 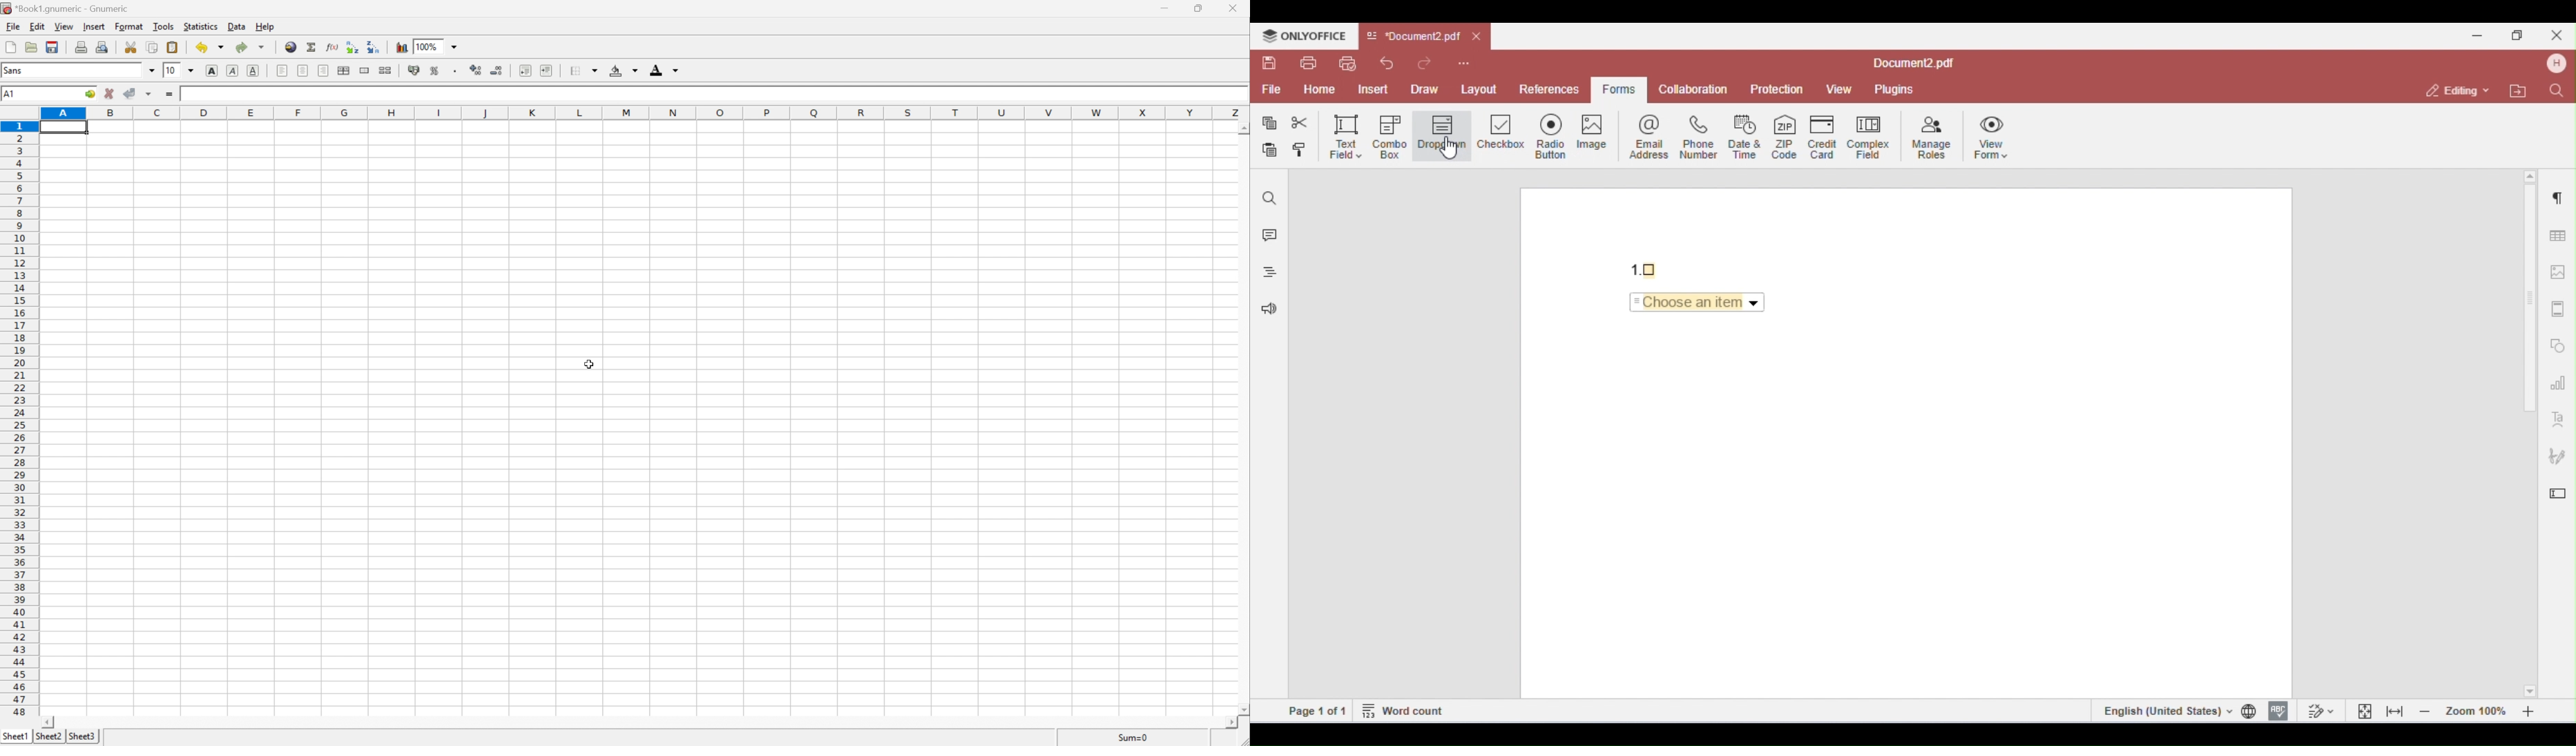 I want to click on Drop Down, so click(x=151, y=69).